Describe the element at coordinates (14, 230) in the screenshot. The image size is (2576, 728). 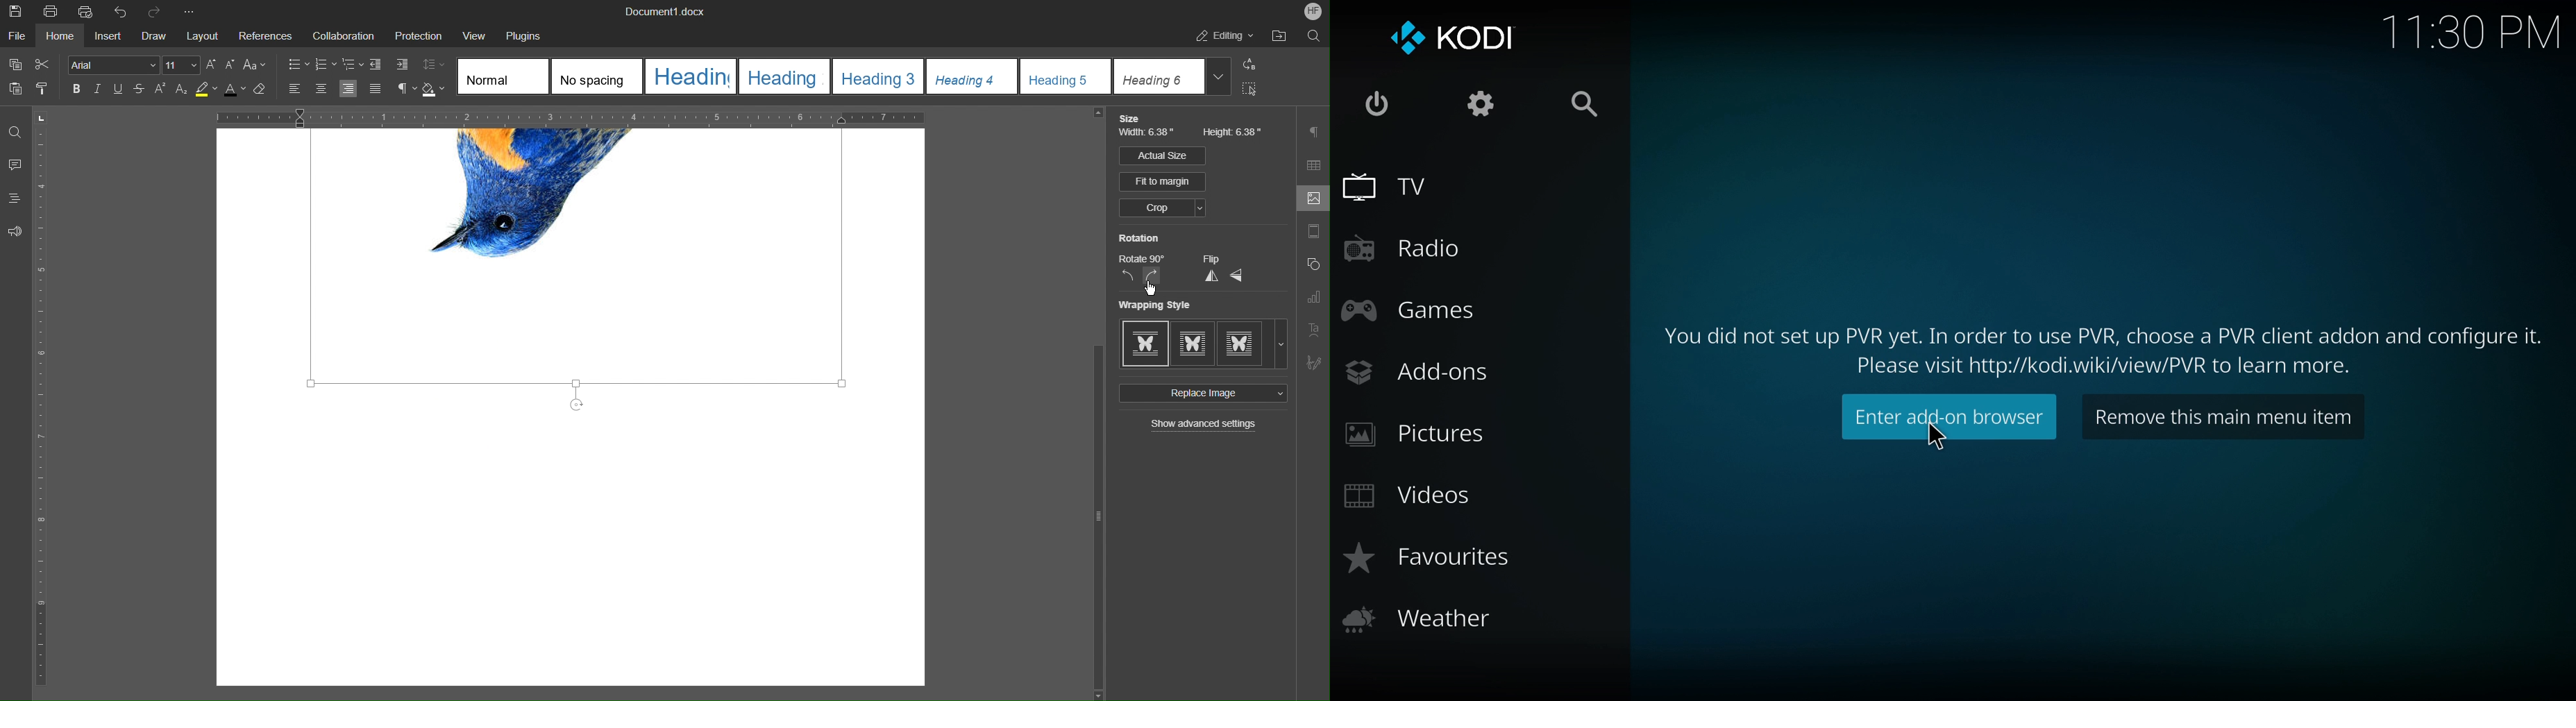
I see `Feedback and Support` at that location.